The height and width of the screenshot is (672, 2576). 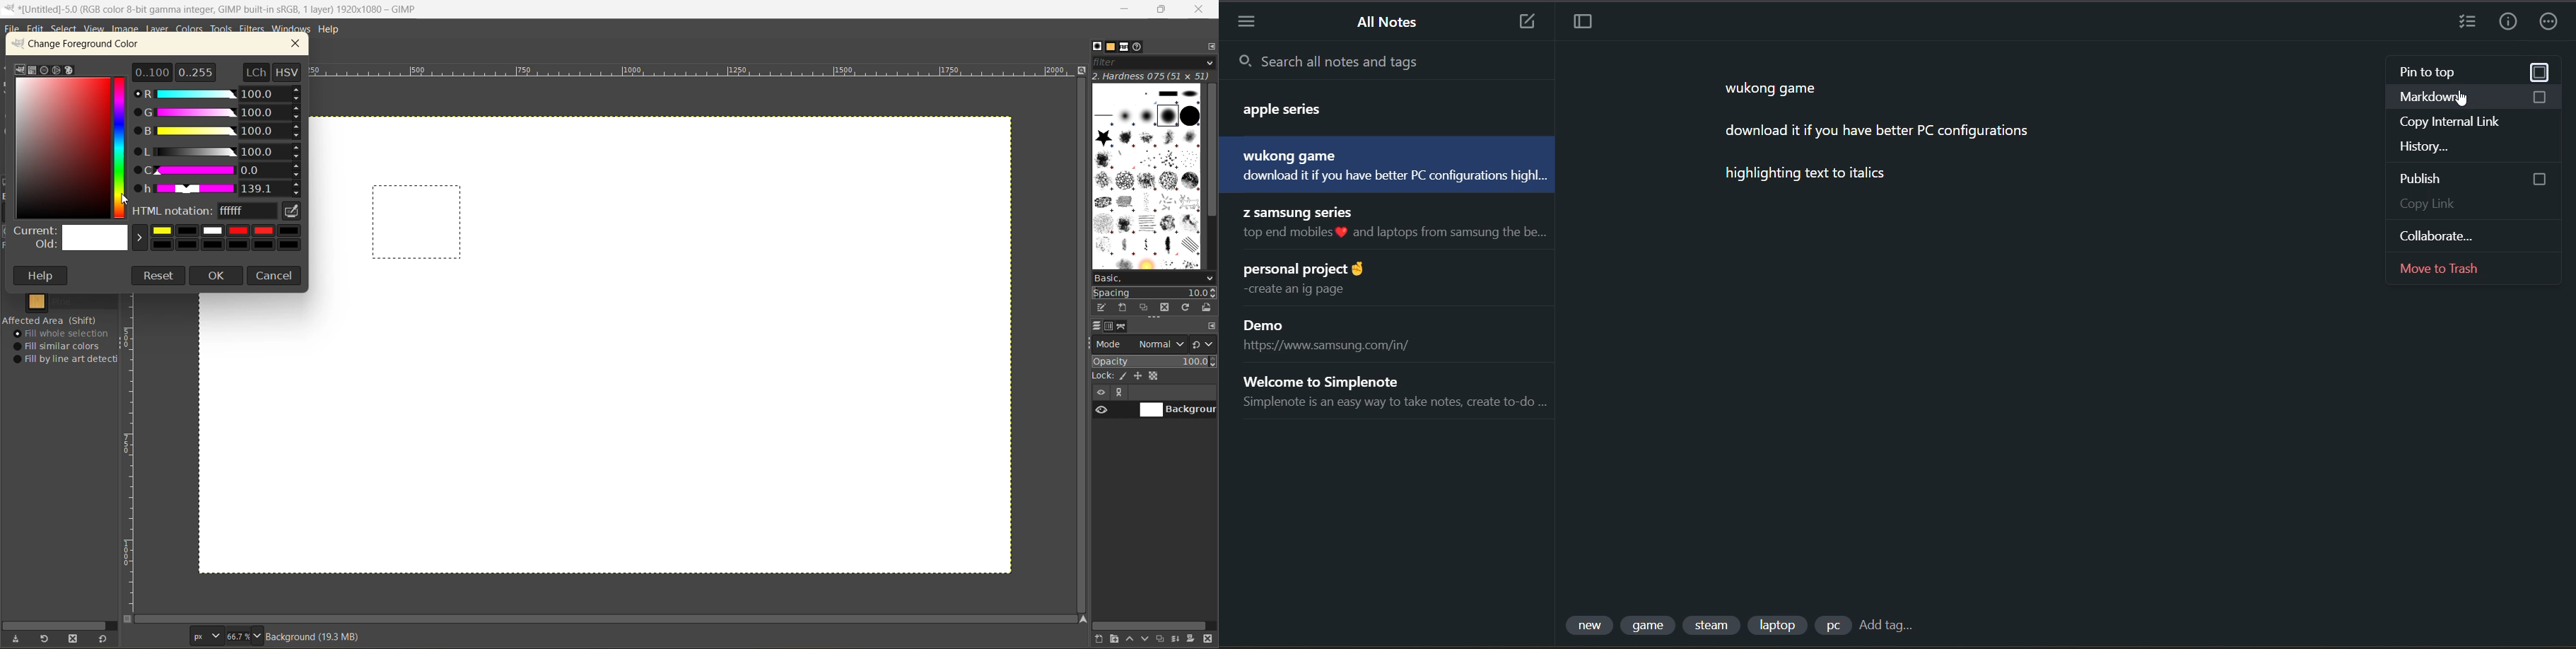 I want to click on channels, so click(x=1111, y=329).